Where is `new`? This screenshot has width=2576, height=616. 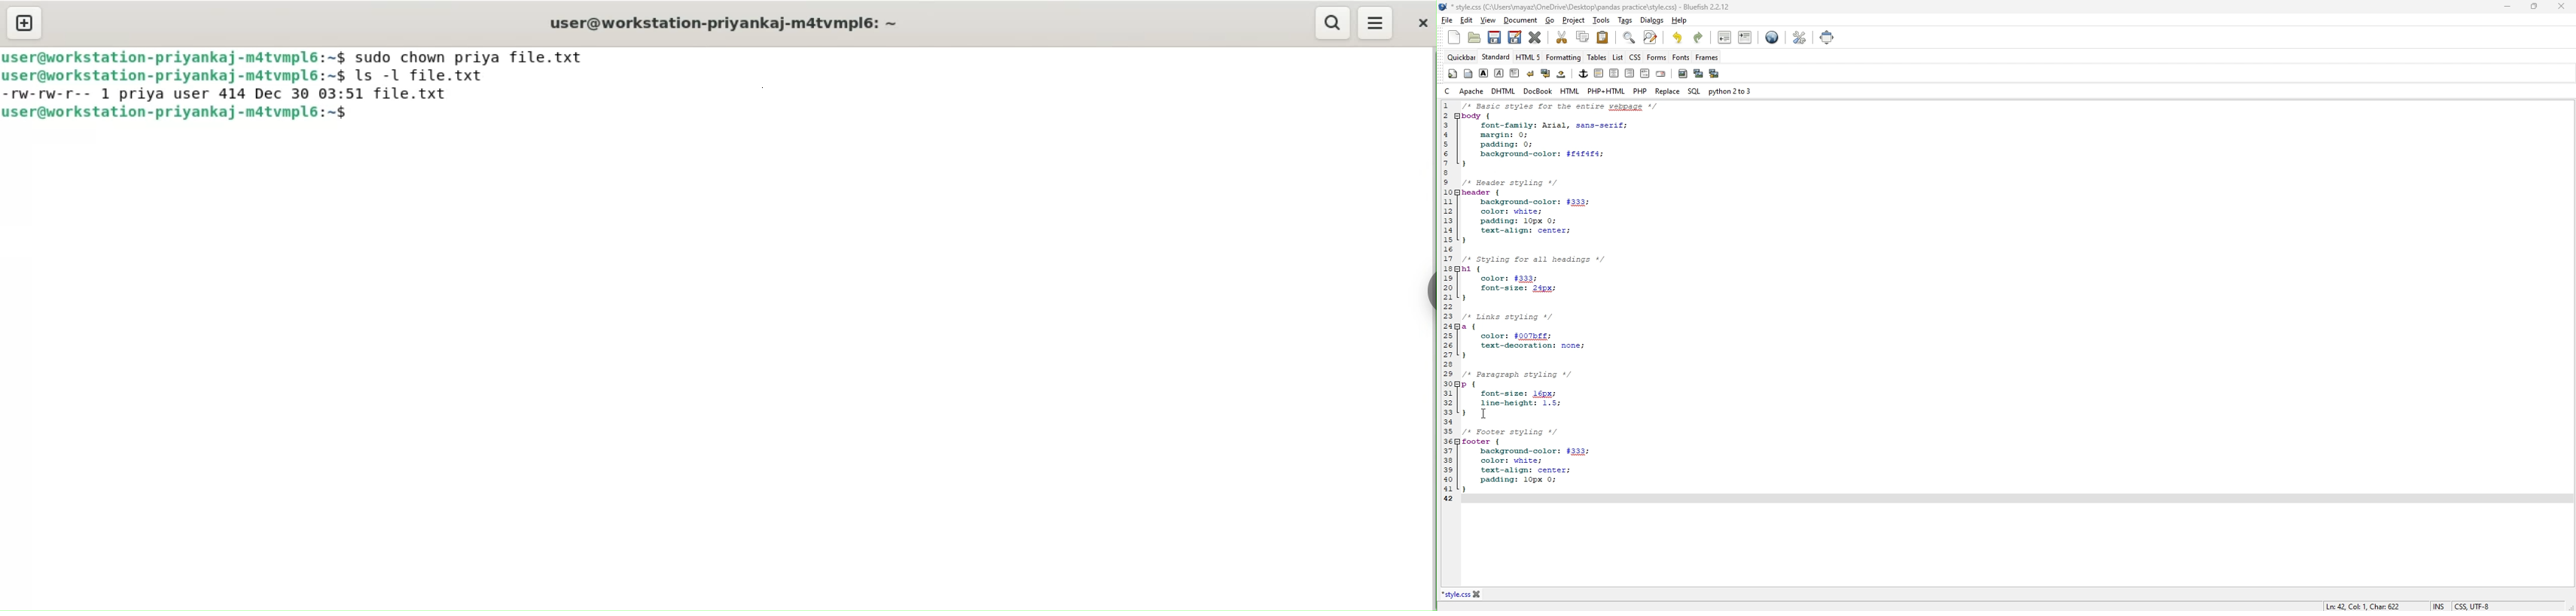
new is located at coordinates (1454, 37).